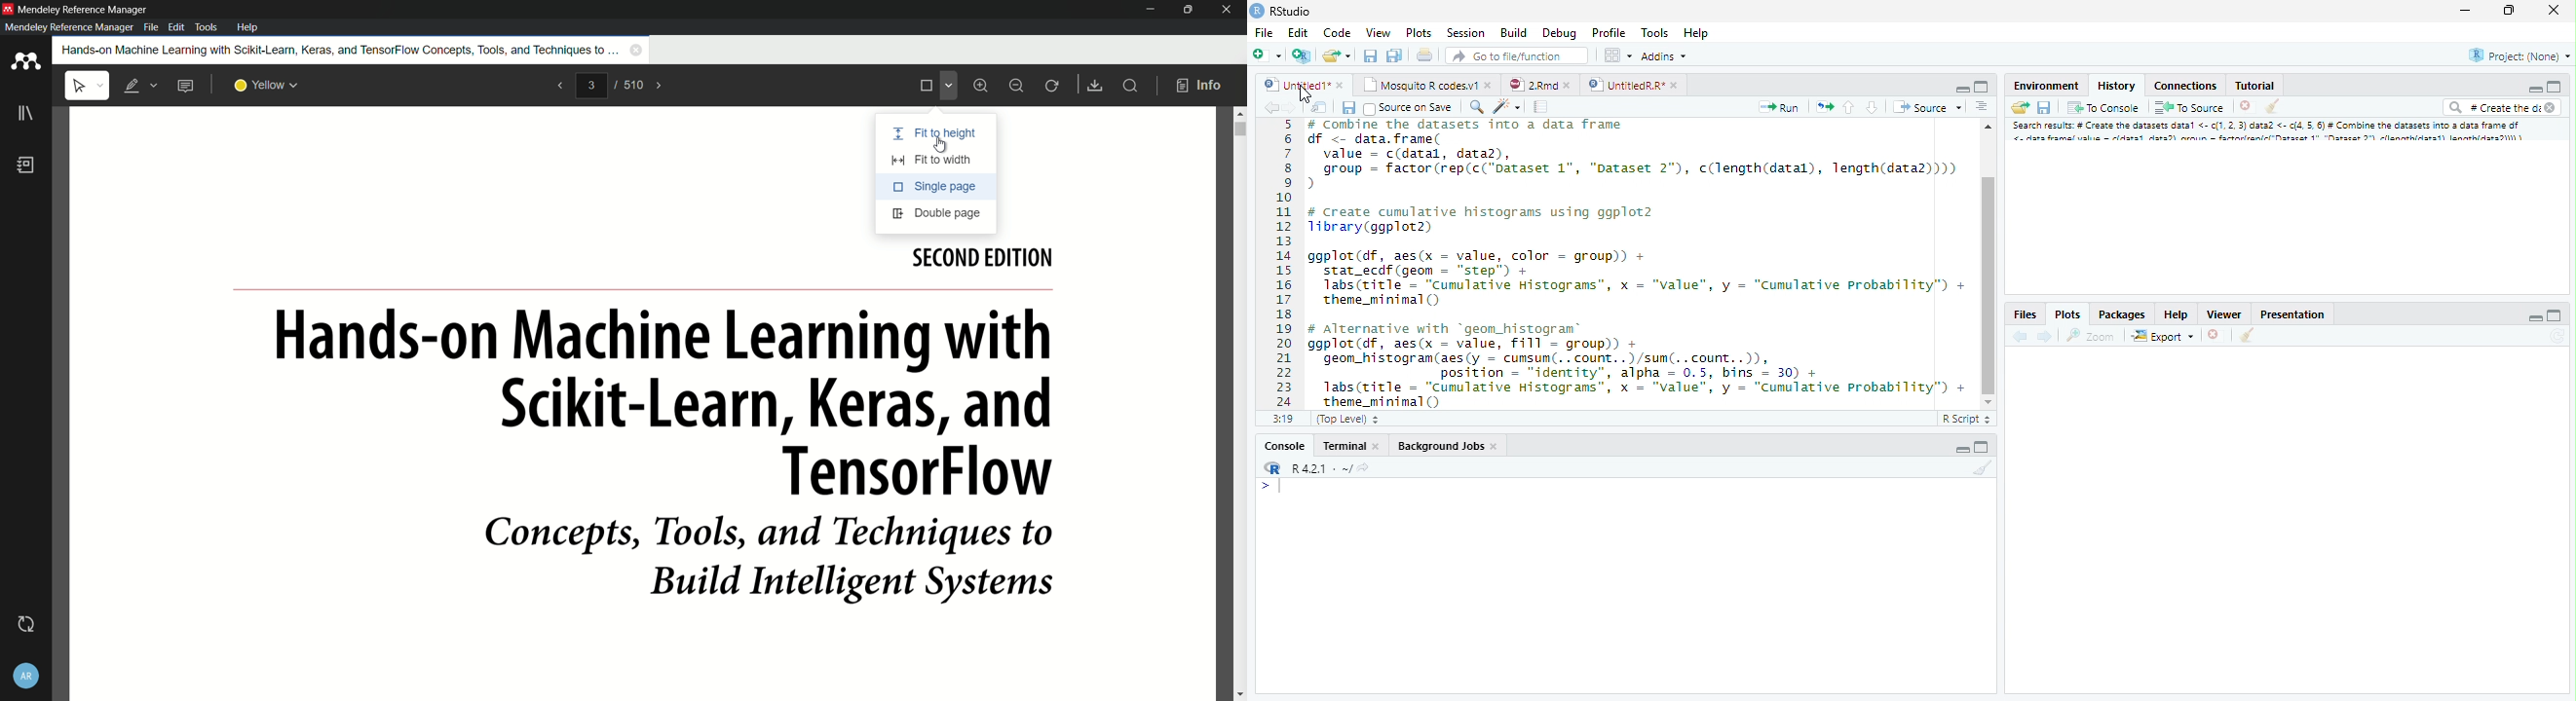 The image size is (2576, 728). I want to click on Save, so click(2048, 106).